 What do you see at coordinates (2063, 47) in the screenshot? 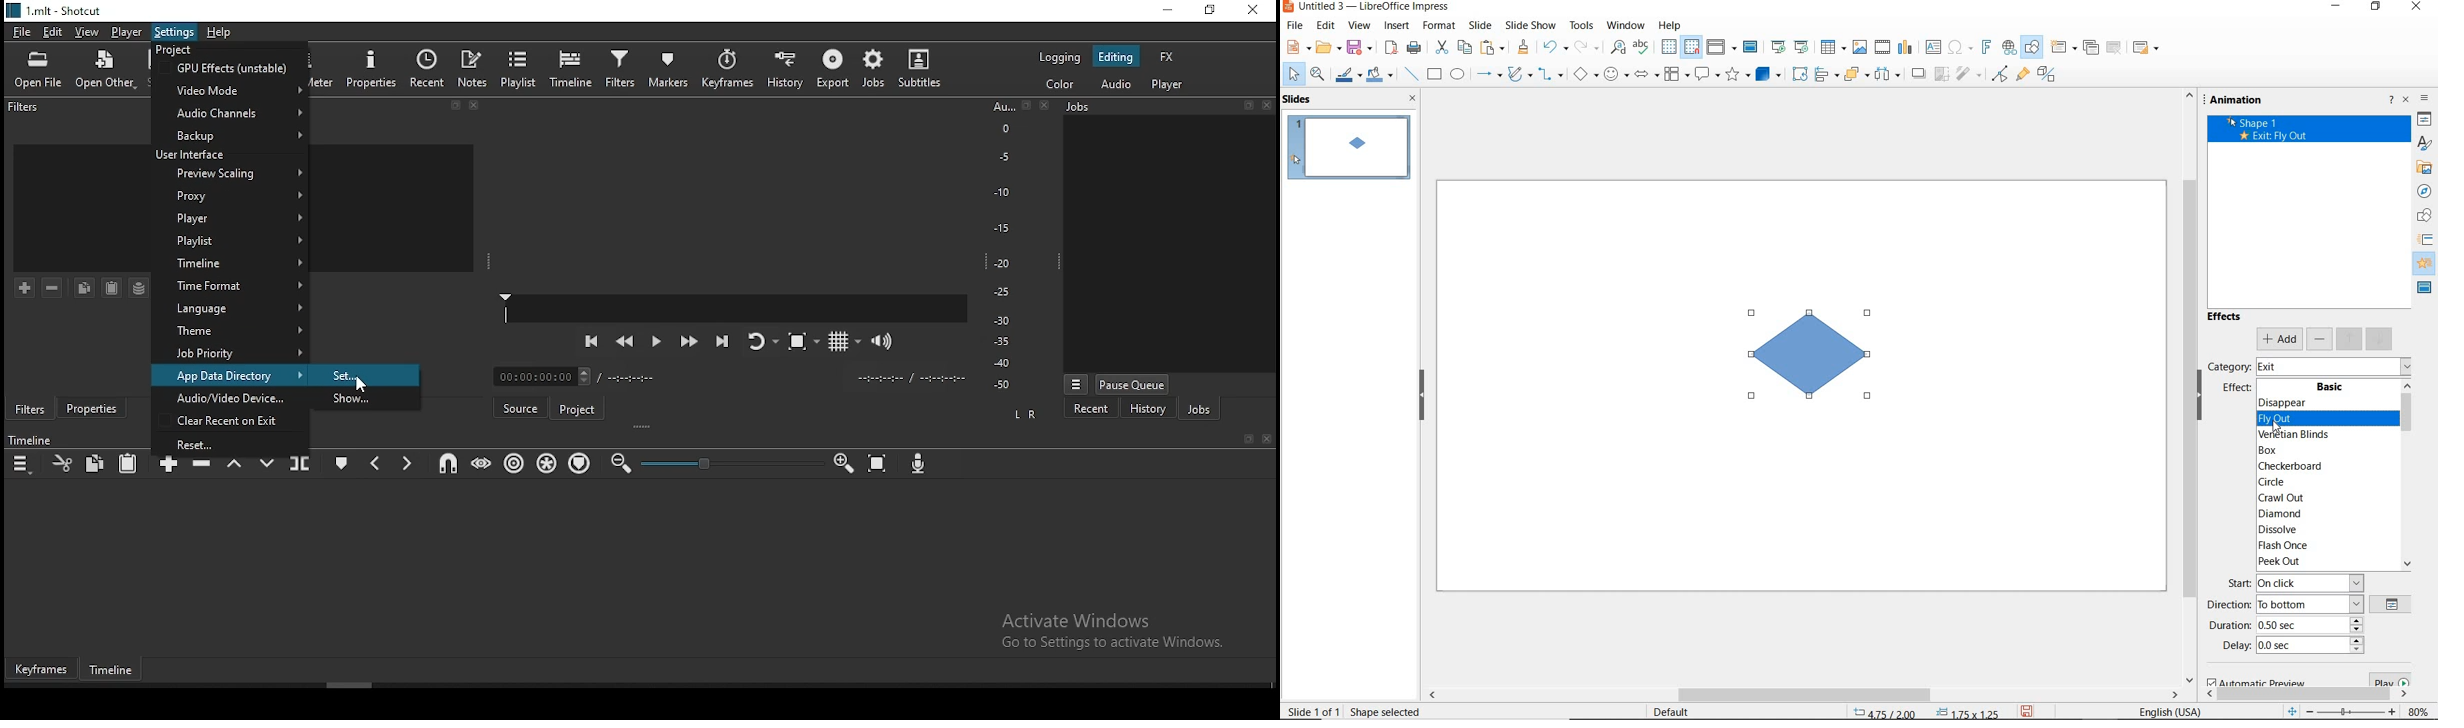
I see `new slide` at bounding box center [2063, 47].